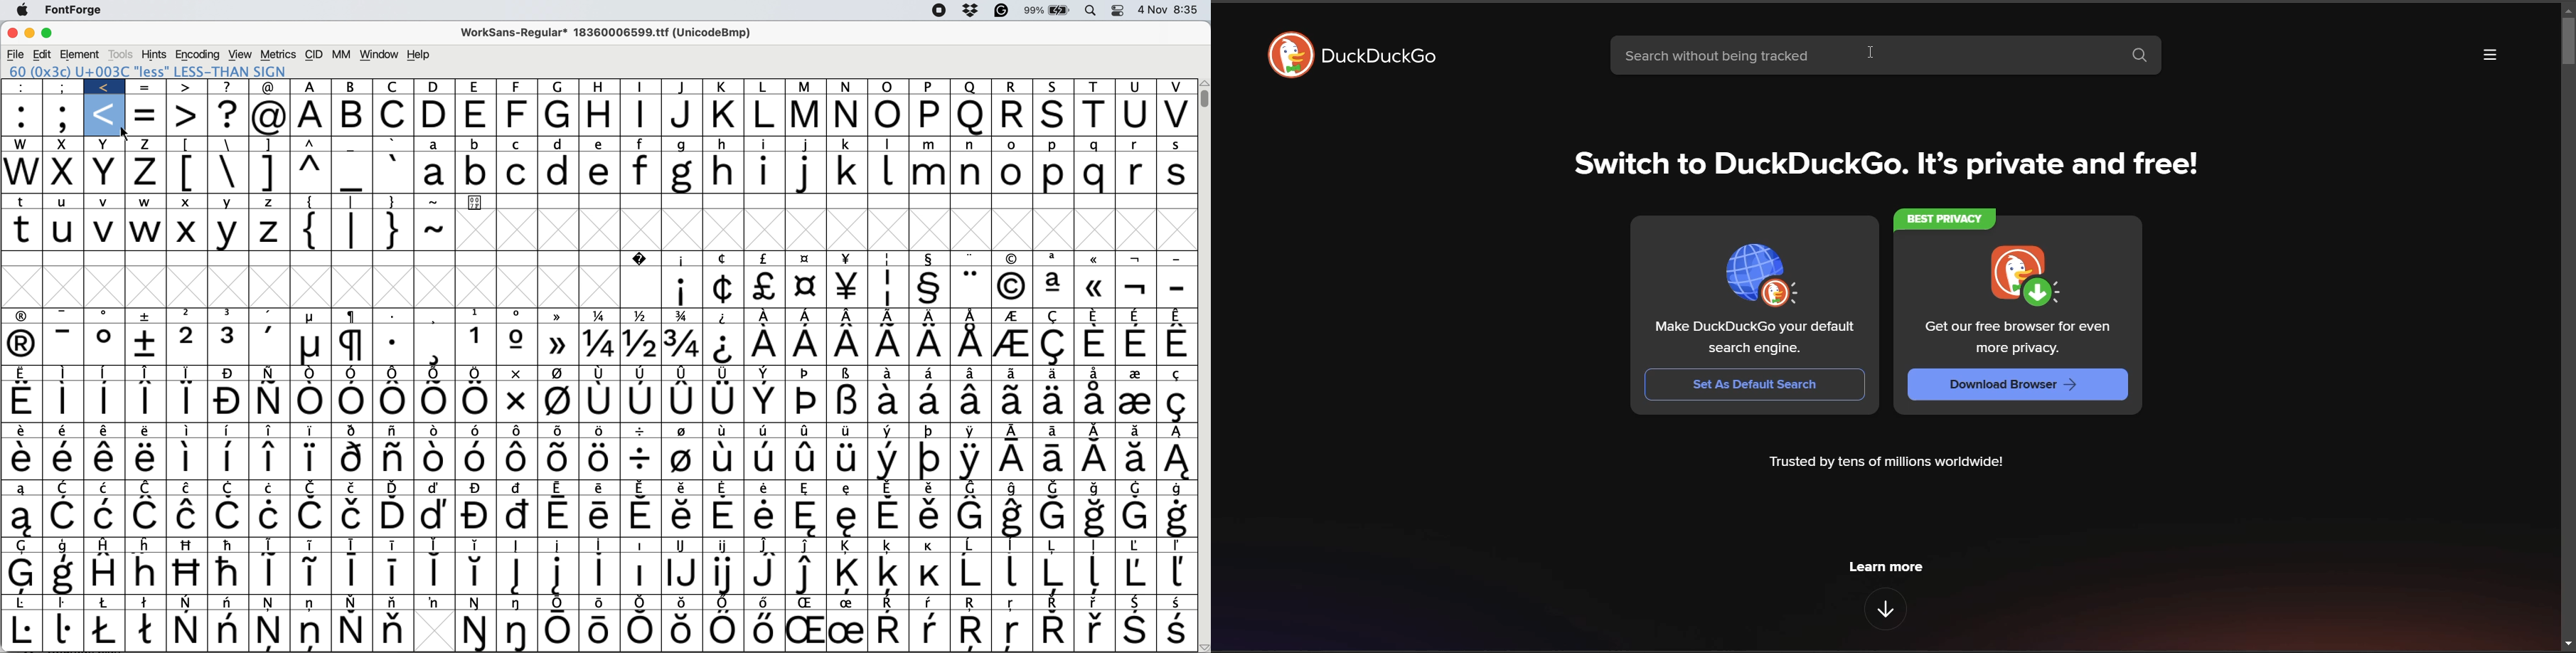 The width and height of the screenshot is (2576, 672). Describe the element at coordinates (765, 87) in the screenshot. I see `l` at that location.